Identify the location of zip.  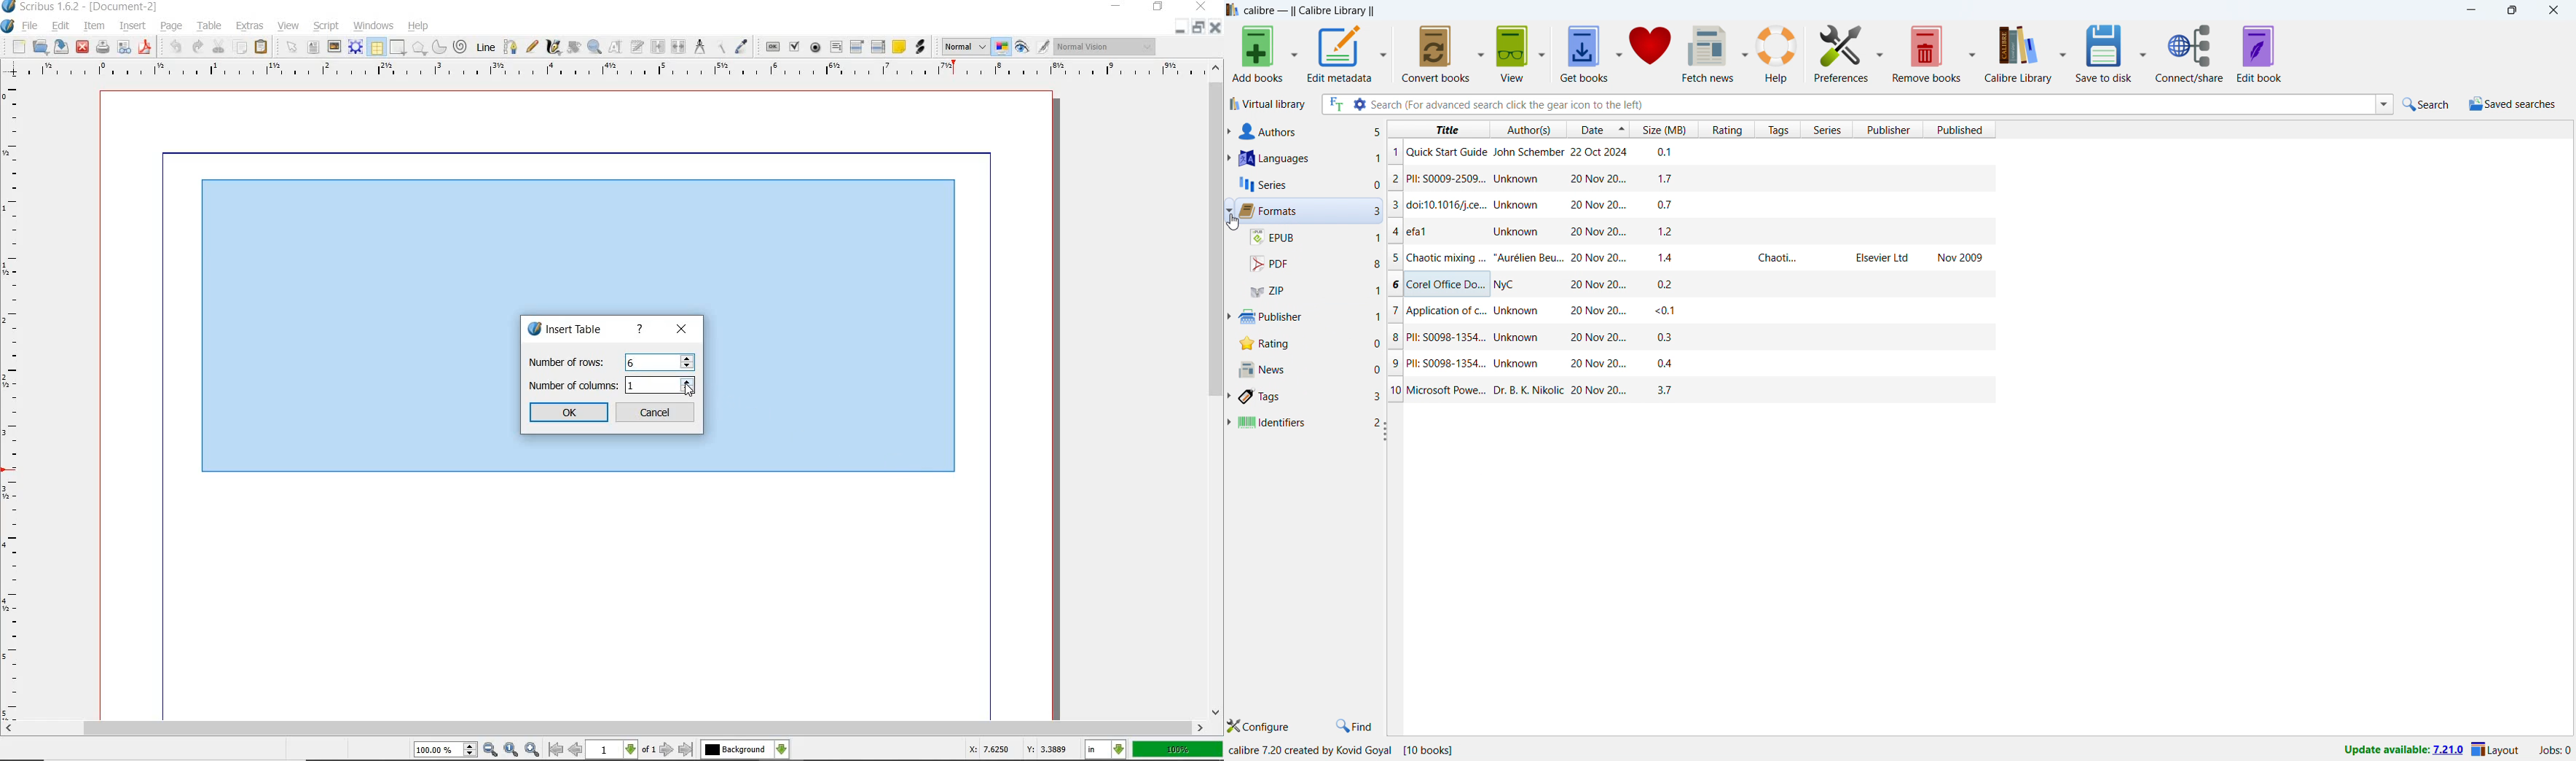
(1315, 291).